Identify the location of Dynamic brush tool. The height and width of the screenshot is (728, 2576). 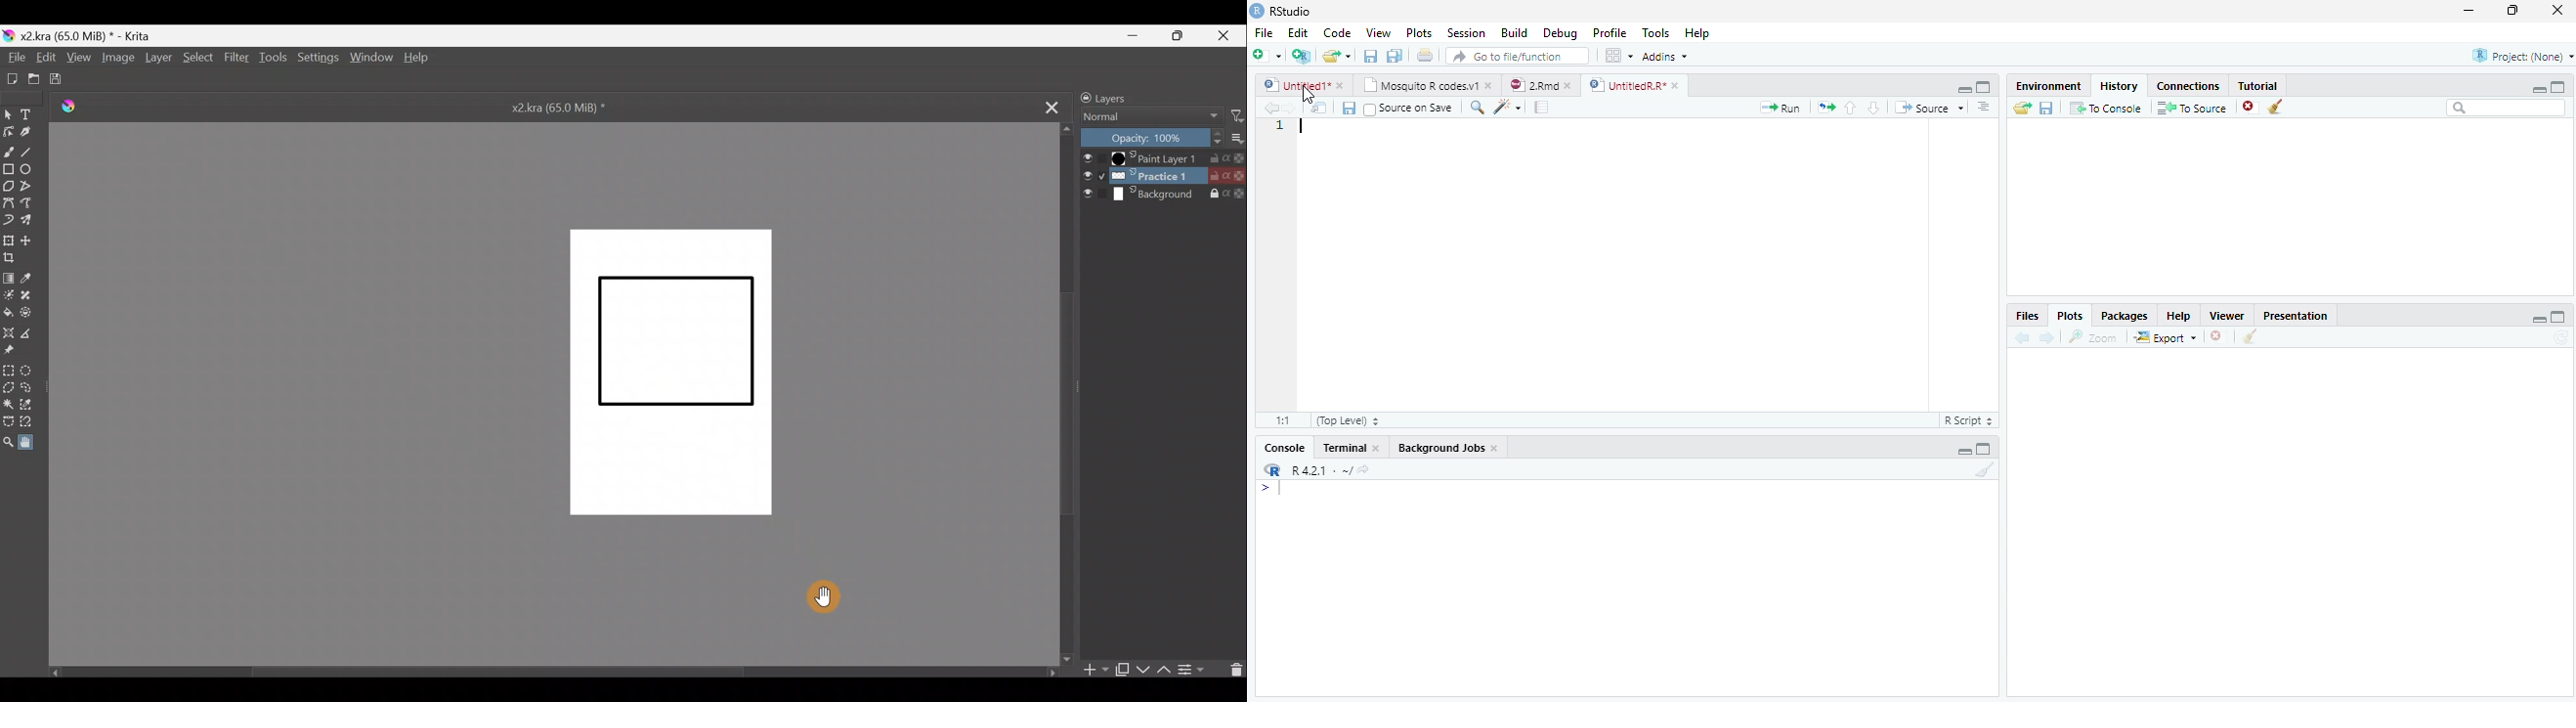
(8, 218).